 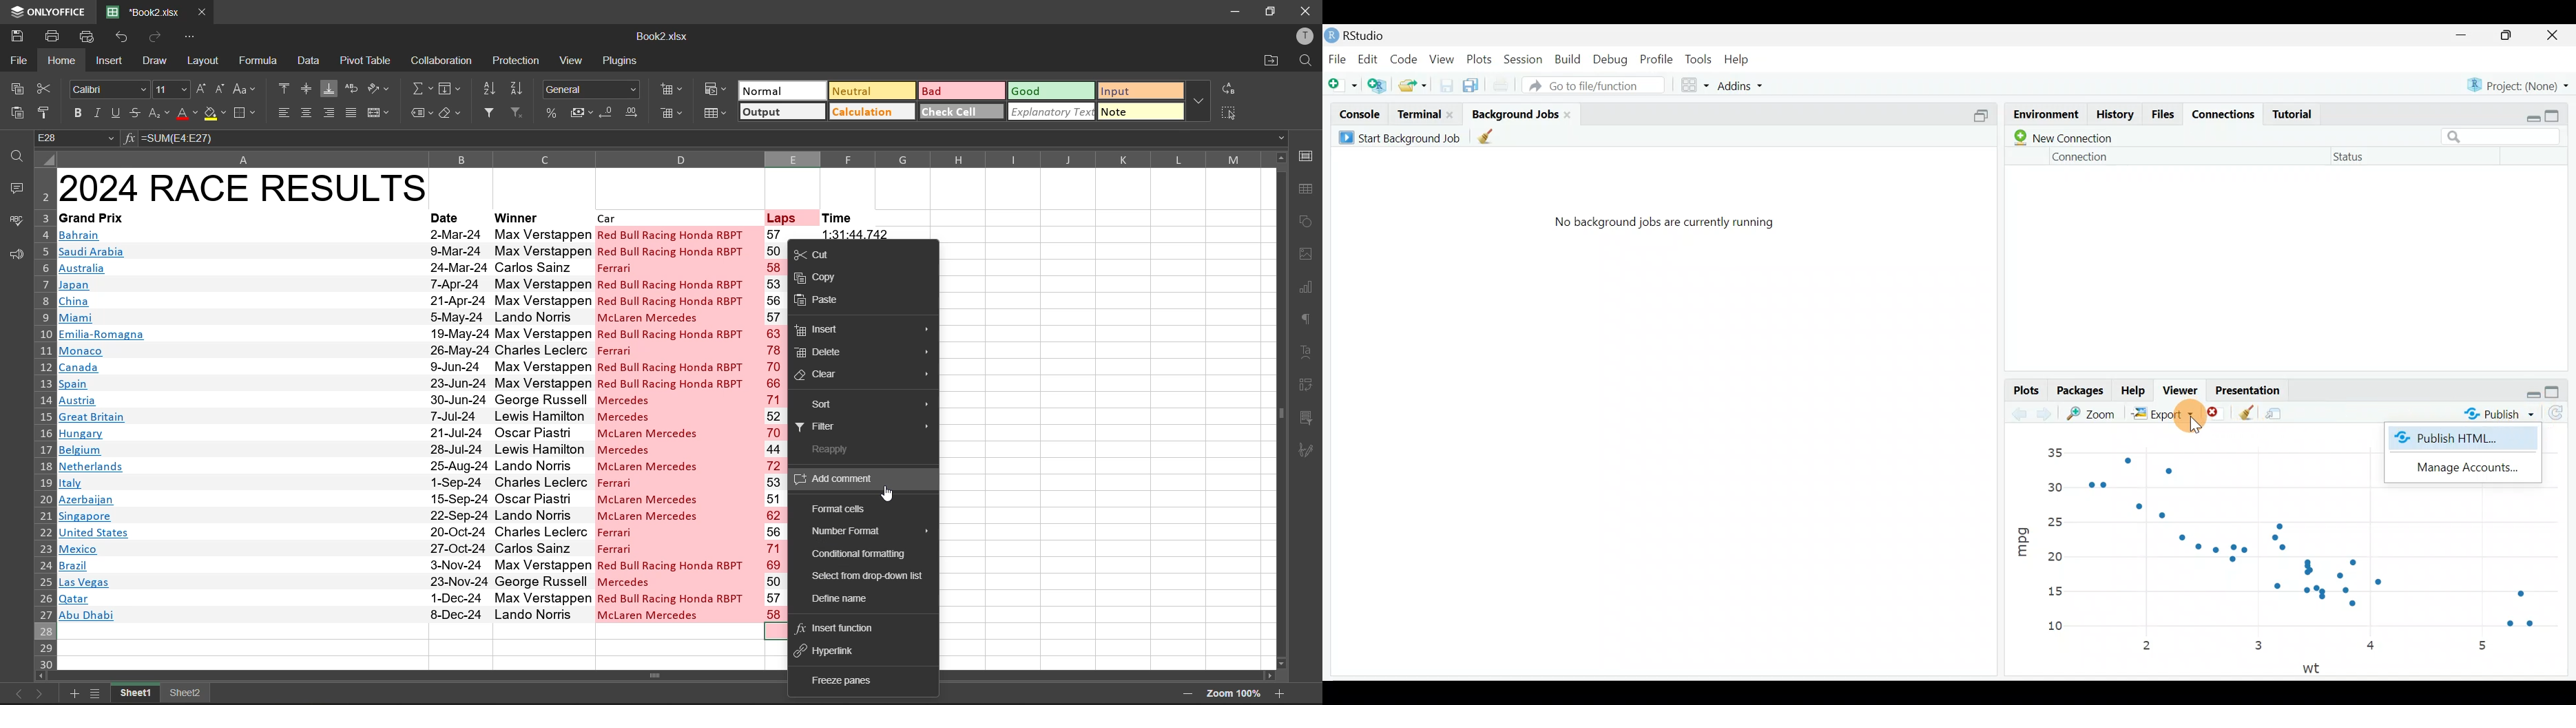 I want to click on good, so click(x=1050, y=90).